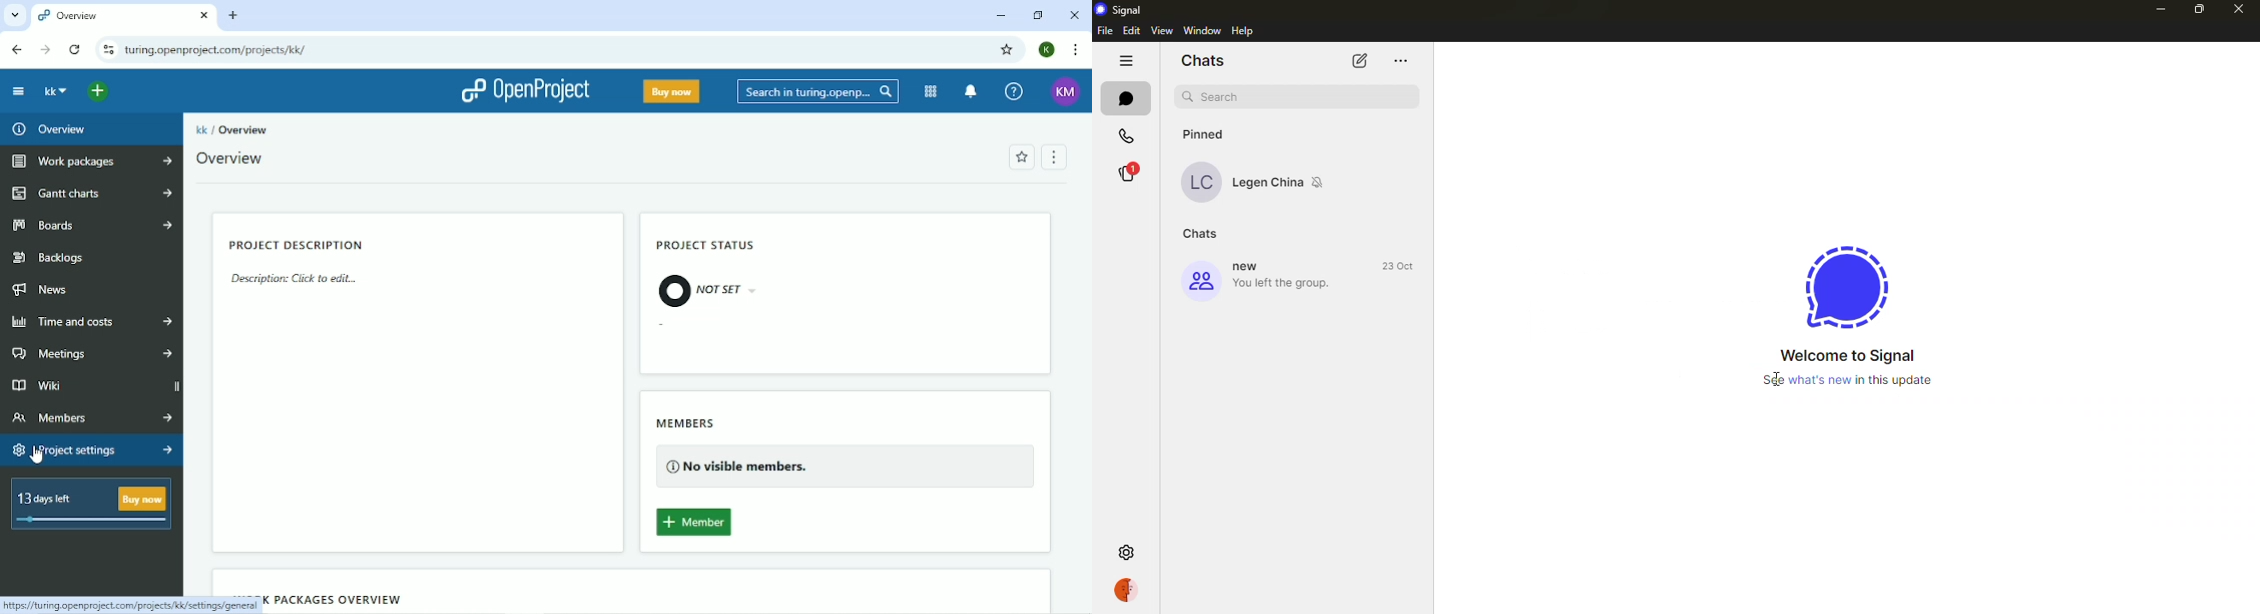 This screenshot has width=2268, height=616. What do you see at coordinates (231, 159) in the screenshot?
I see `Overview` at bounding box center [231, 159].